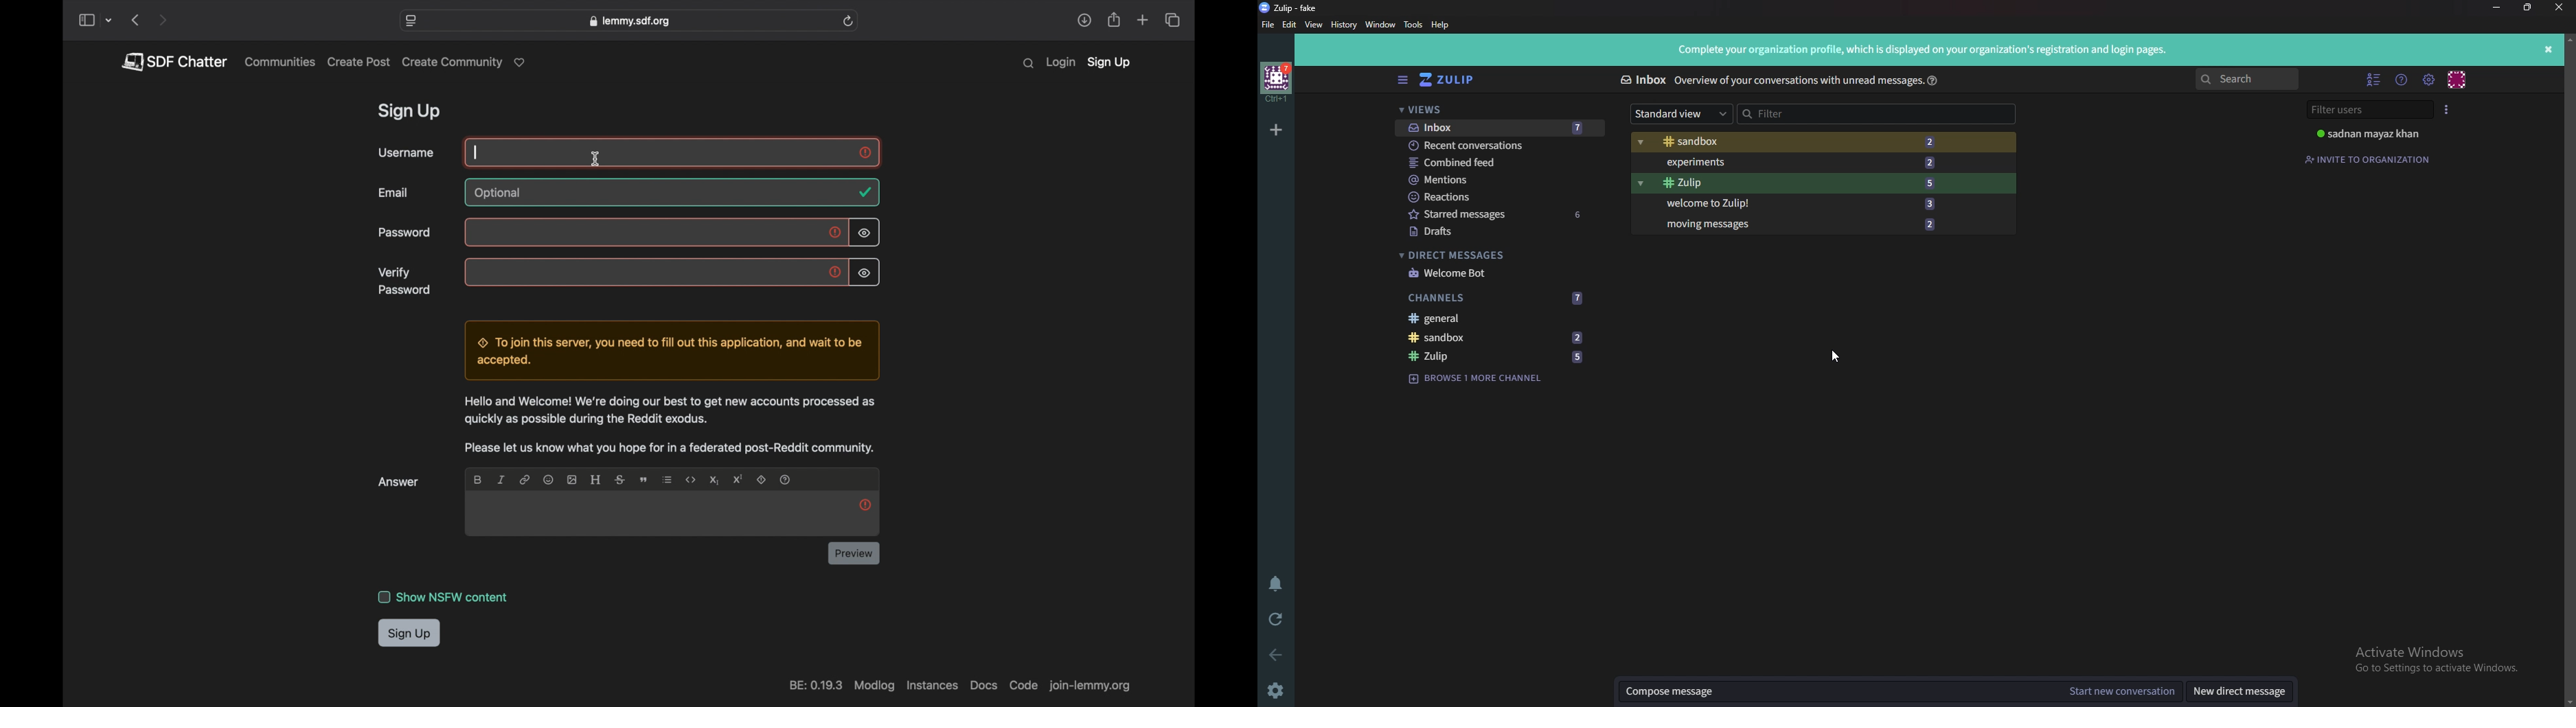 Image resolution: width=2576 pixels, height=728 pixels. Describe the element at coordinates (1344, 25) in the screenshot. I see `History` at that location.